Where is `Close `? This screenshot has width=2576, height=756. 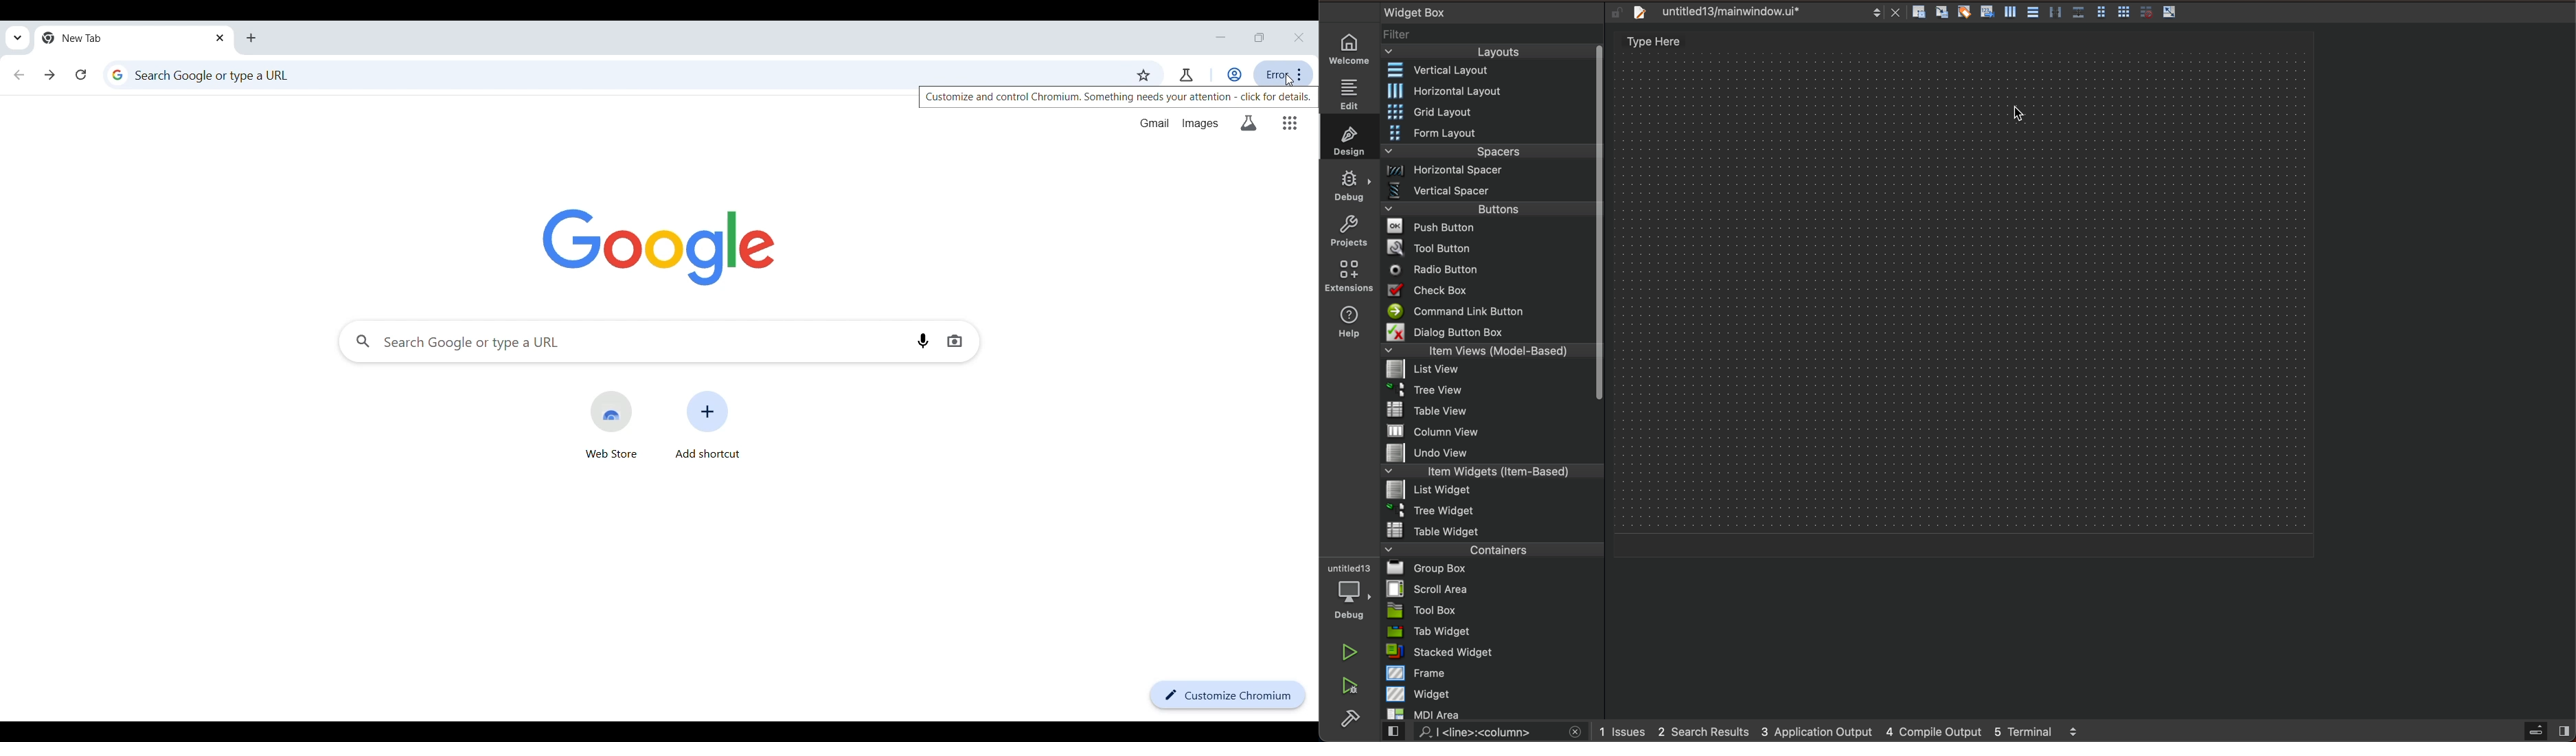 Close  is located at coordinates (1299, 38).